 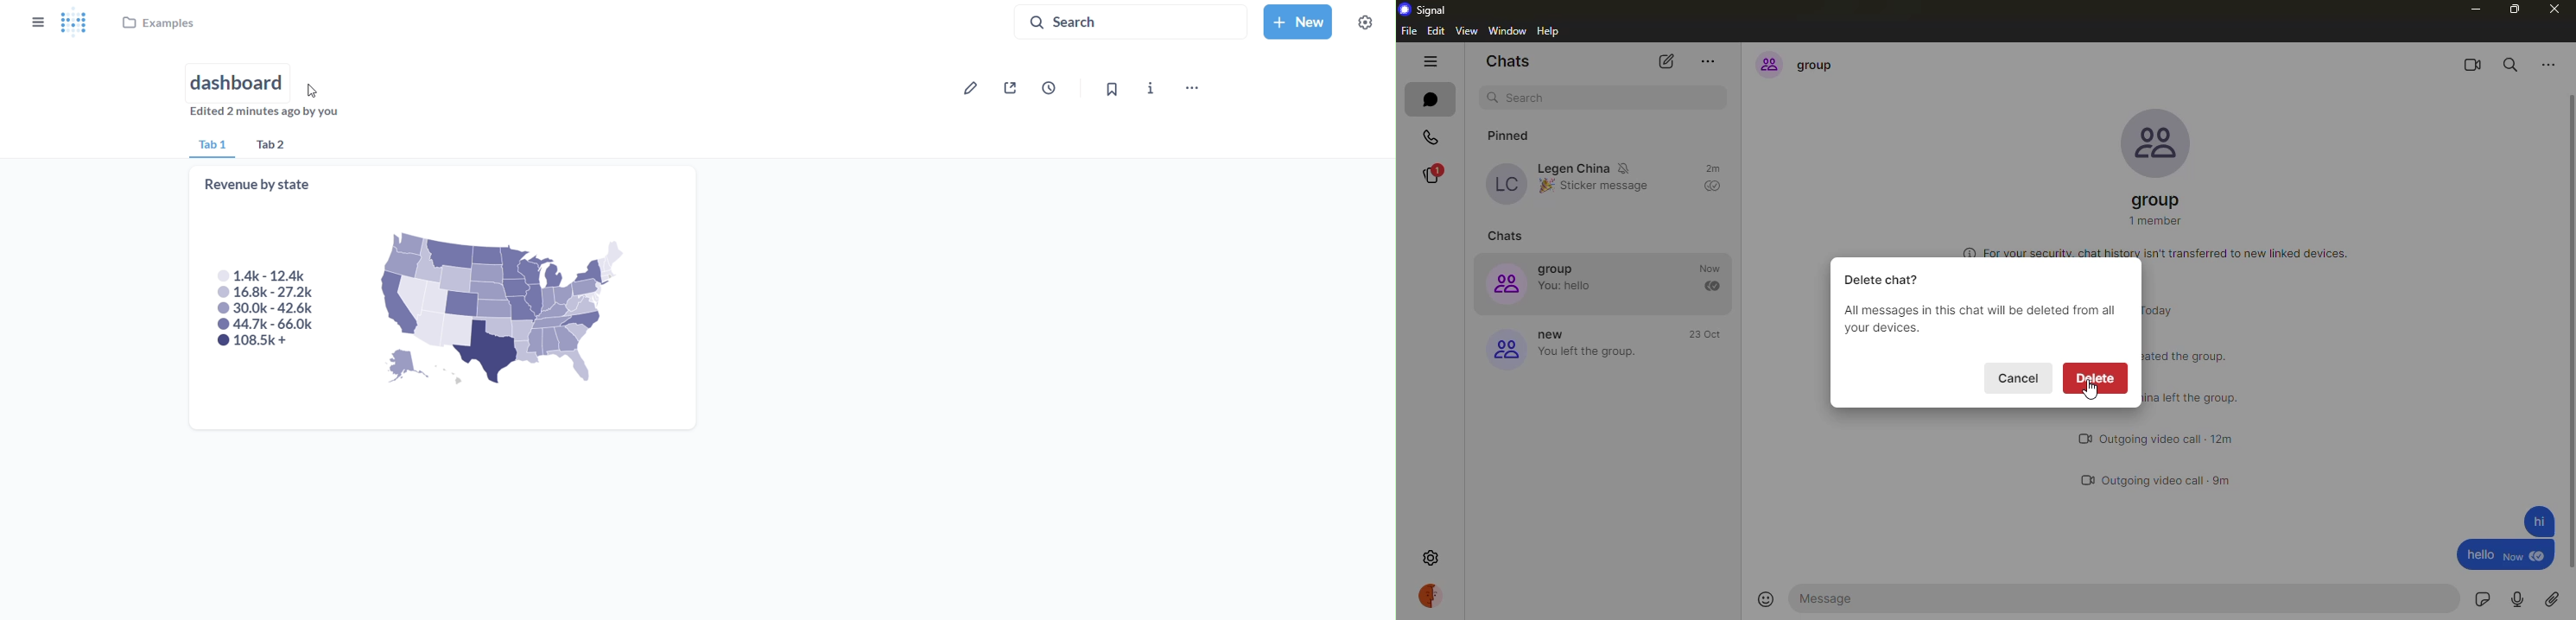 What do you see at coordinates (1437, 30) in the screenshot?
I see `edit` at bounding box center [1437, 30].